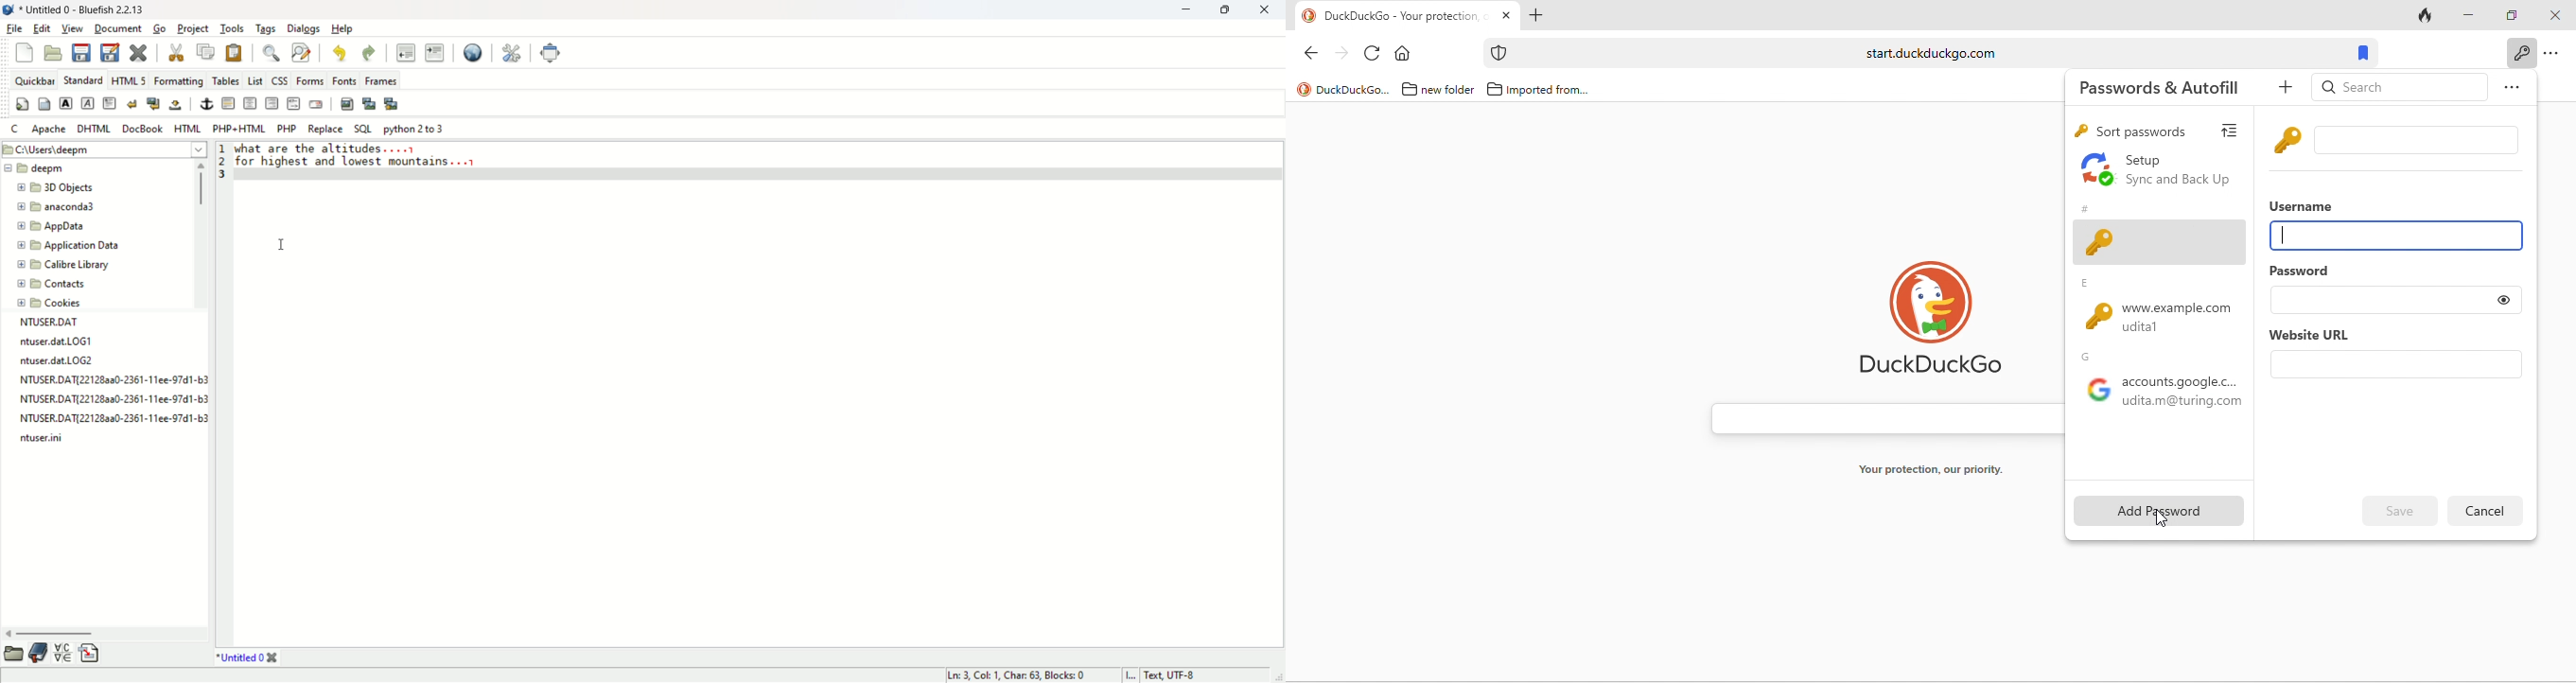 The width and height of the screenshot is (2576, 700). I want to click on appdata, so click(54, 228).